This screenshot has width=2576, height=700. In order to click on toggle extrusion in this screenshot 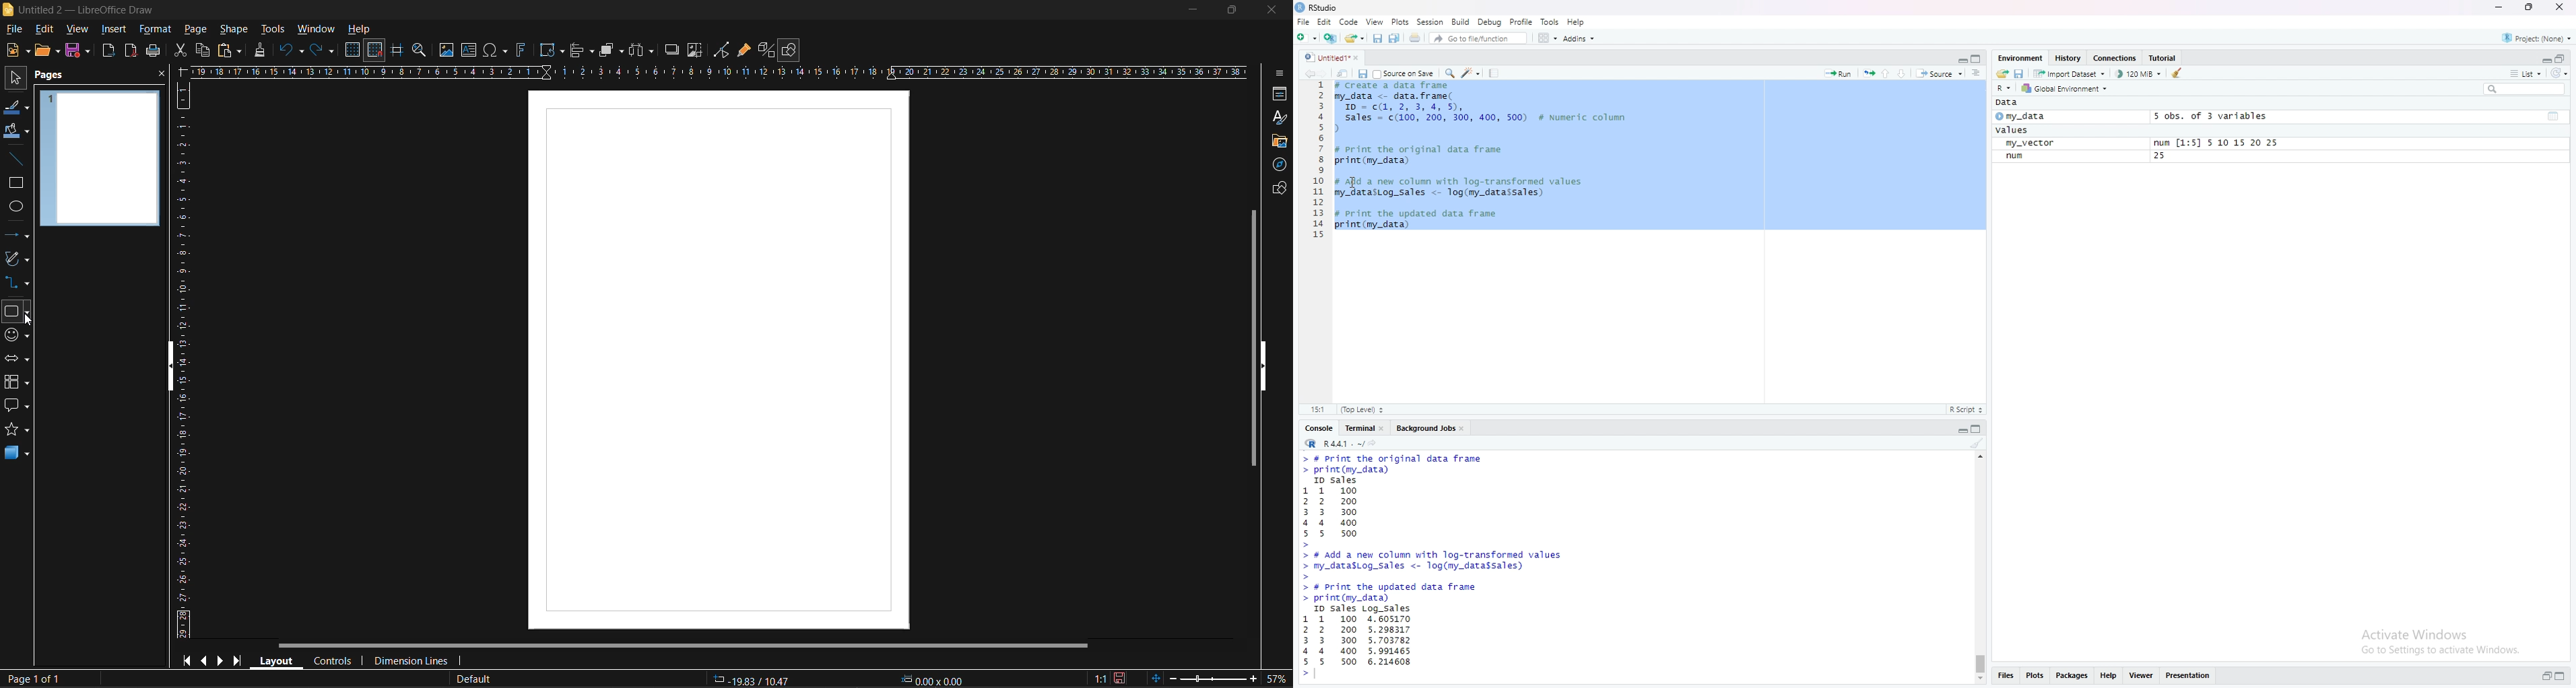, I will do `click(764, 50)`.